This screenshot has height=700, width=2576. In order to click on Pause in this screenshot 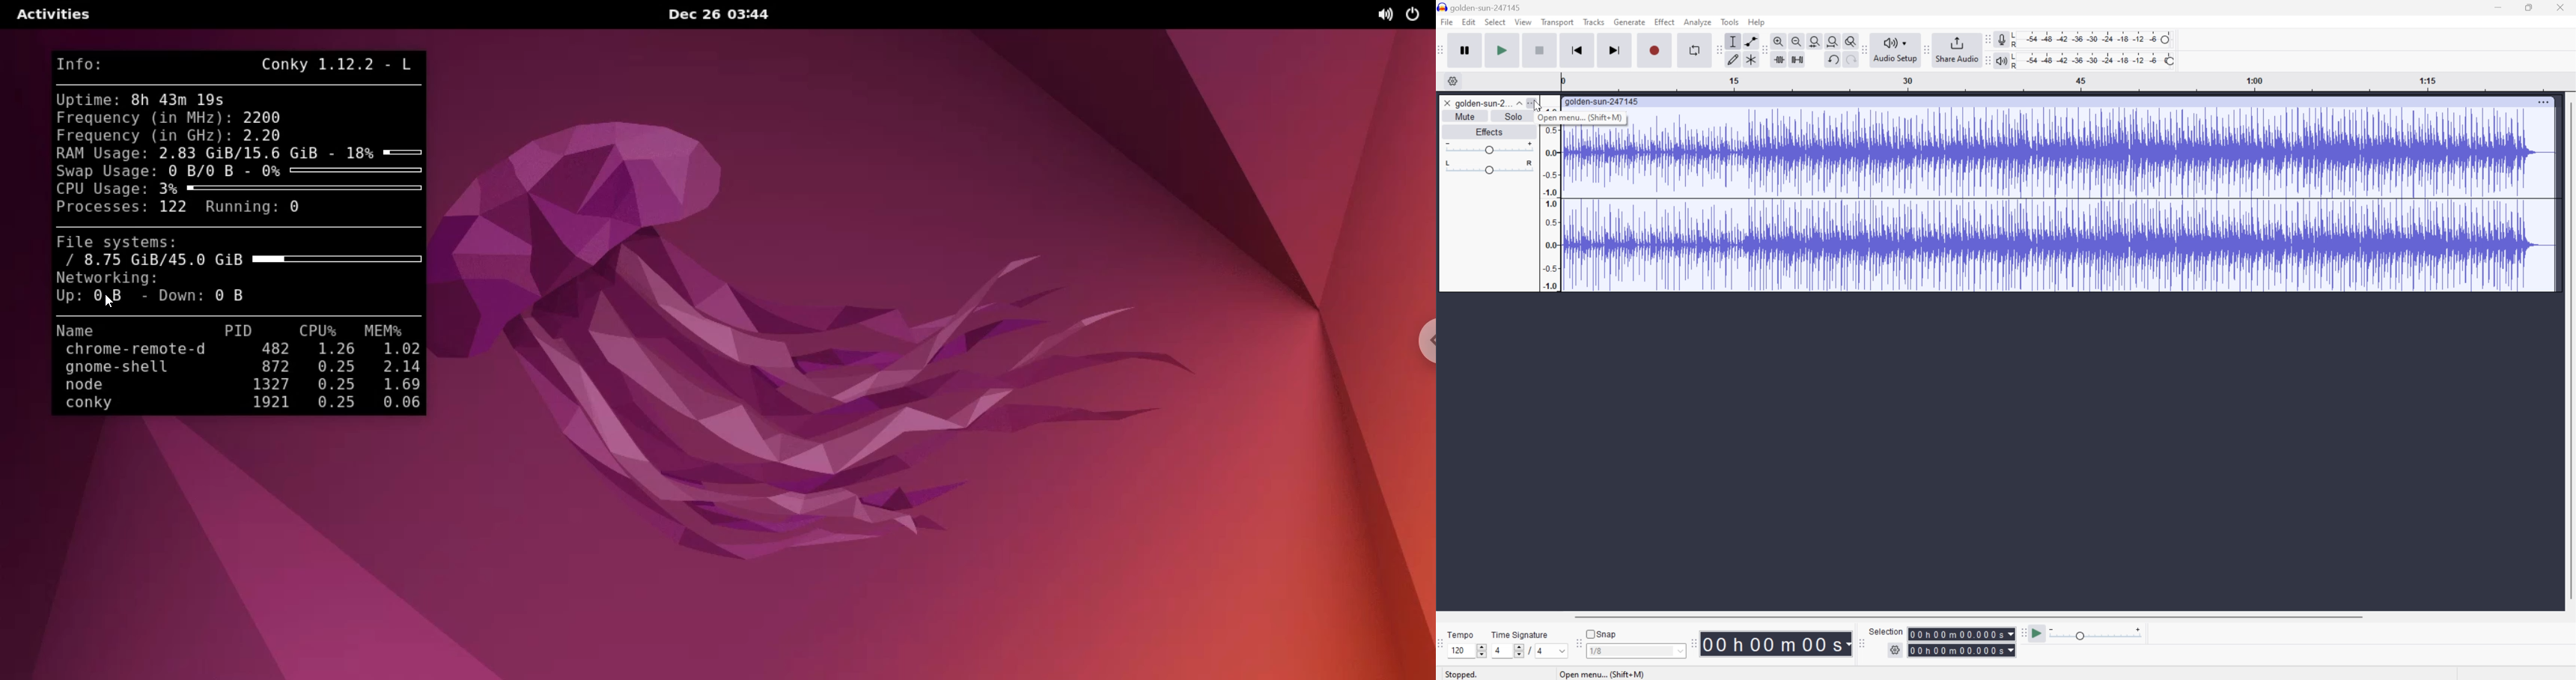, I will do `click(1468, 50)`.